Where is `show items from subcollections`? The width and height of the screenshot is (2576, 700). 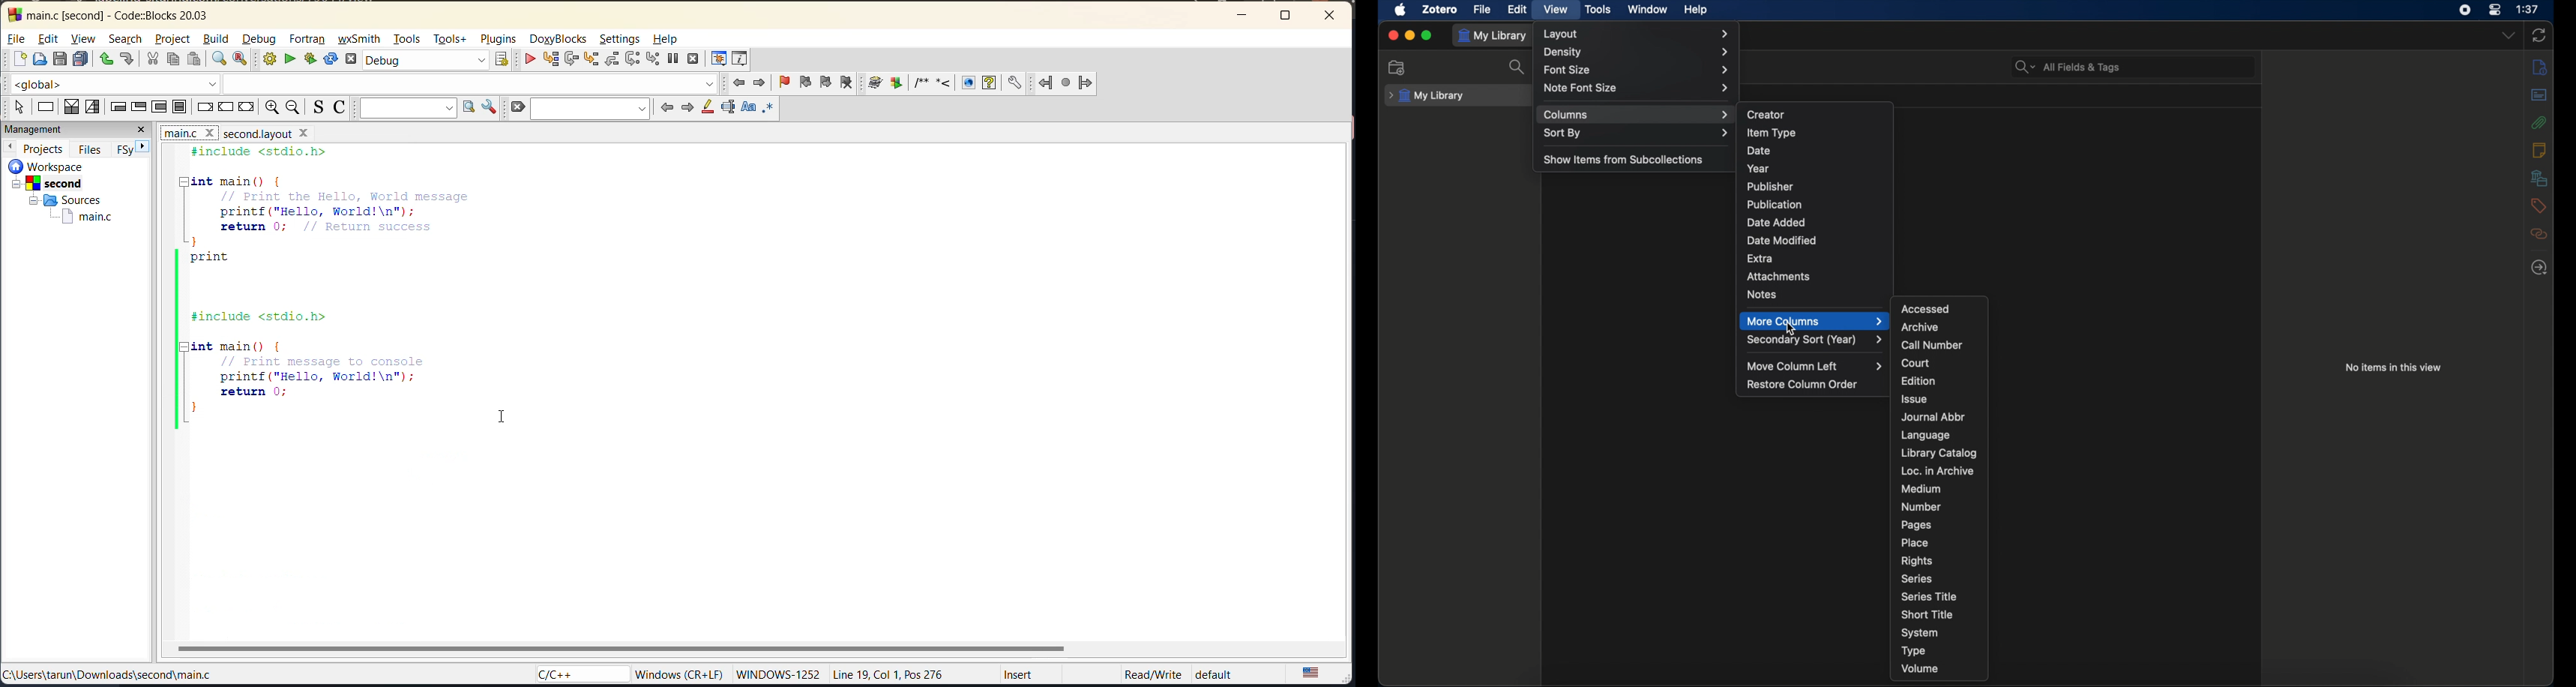 show items from subcollections is located at coordinates (1624, 159).